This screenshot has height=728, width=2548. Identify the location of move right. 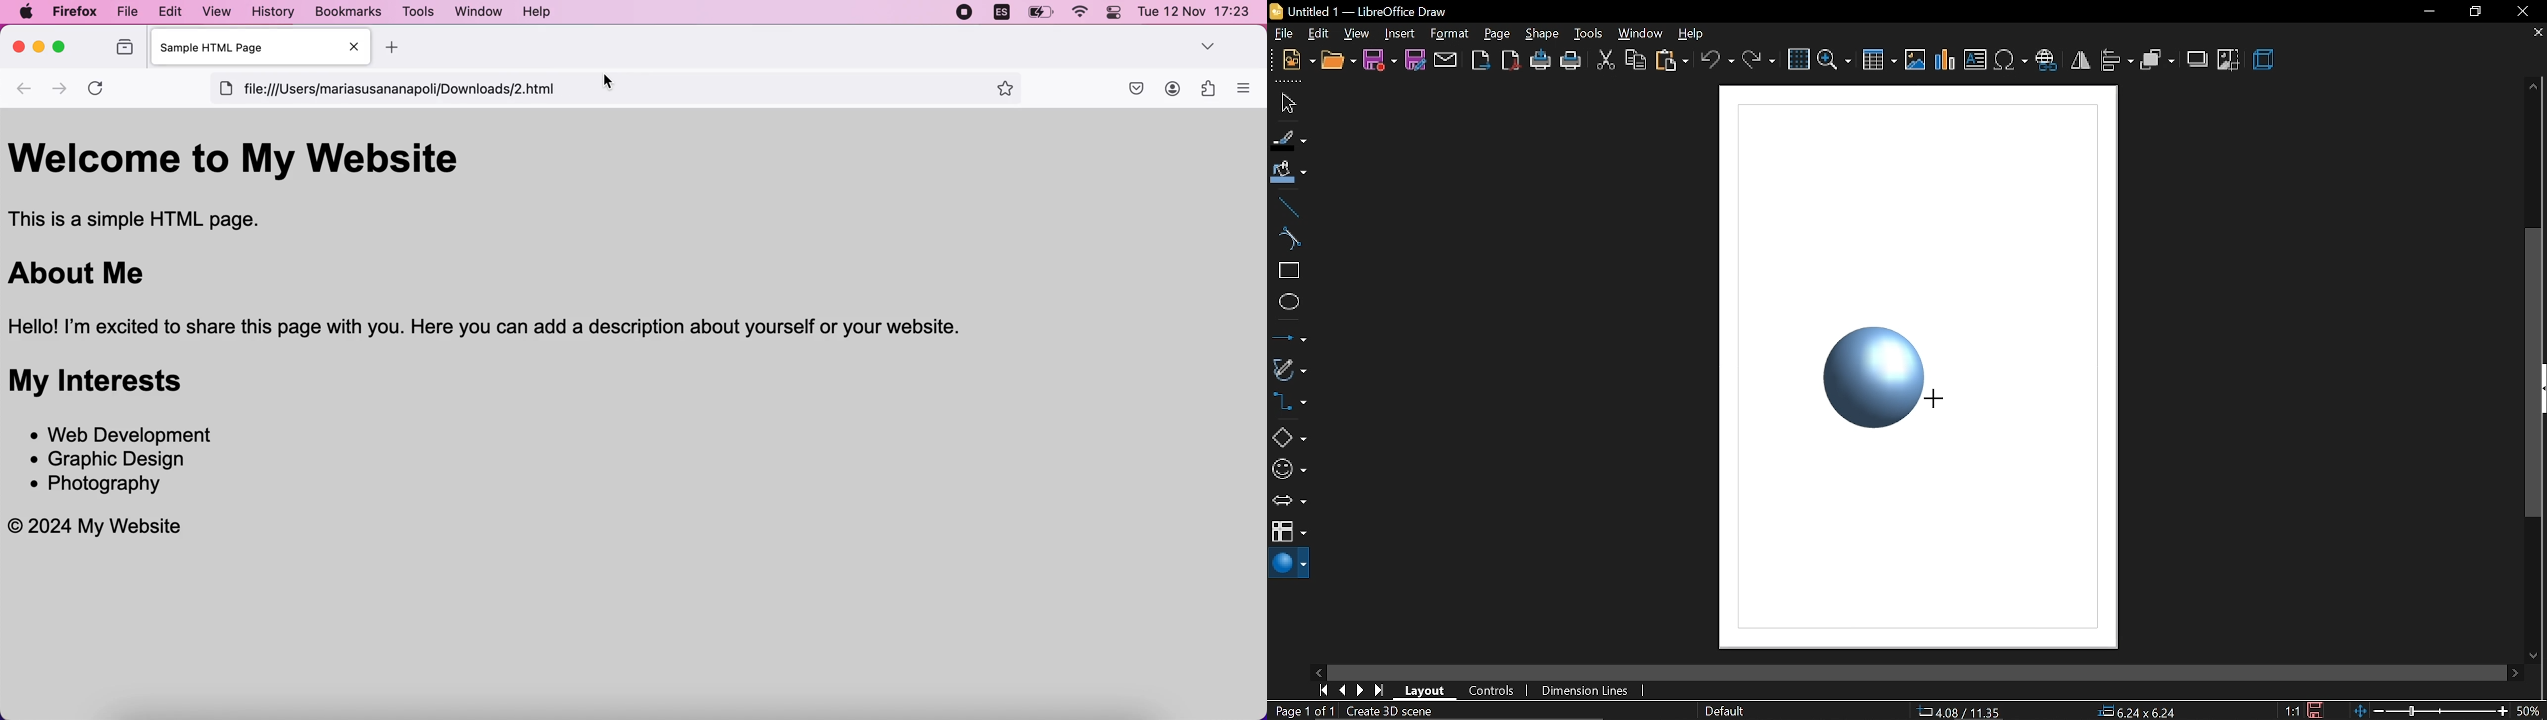
(2517, 672).